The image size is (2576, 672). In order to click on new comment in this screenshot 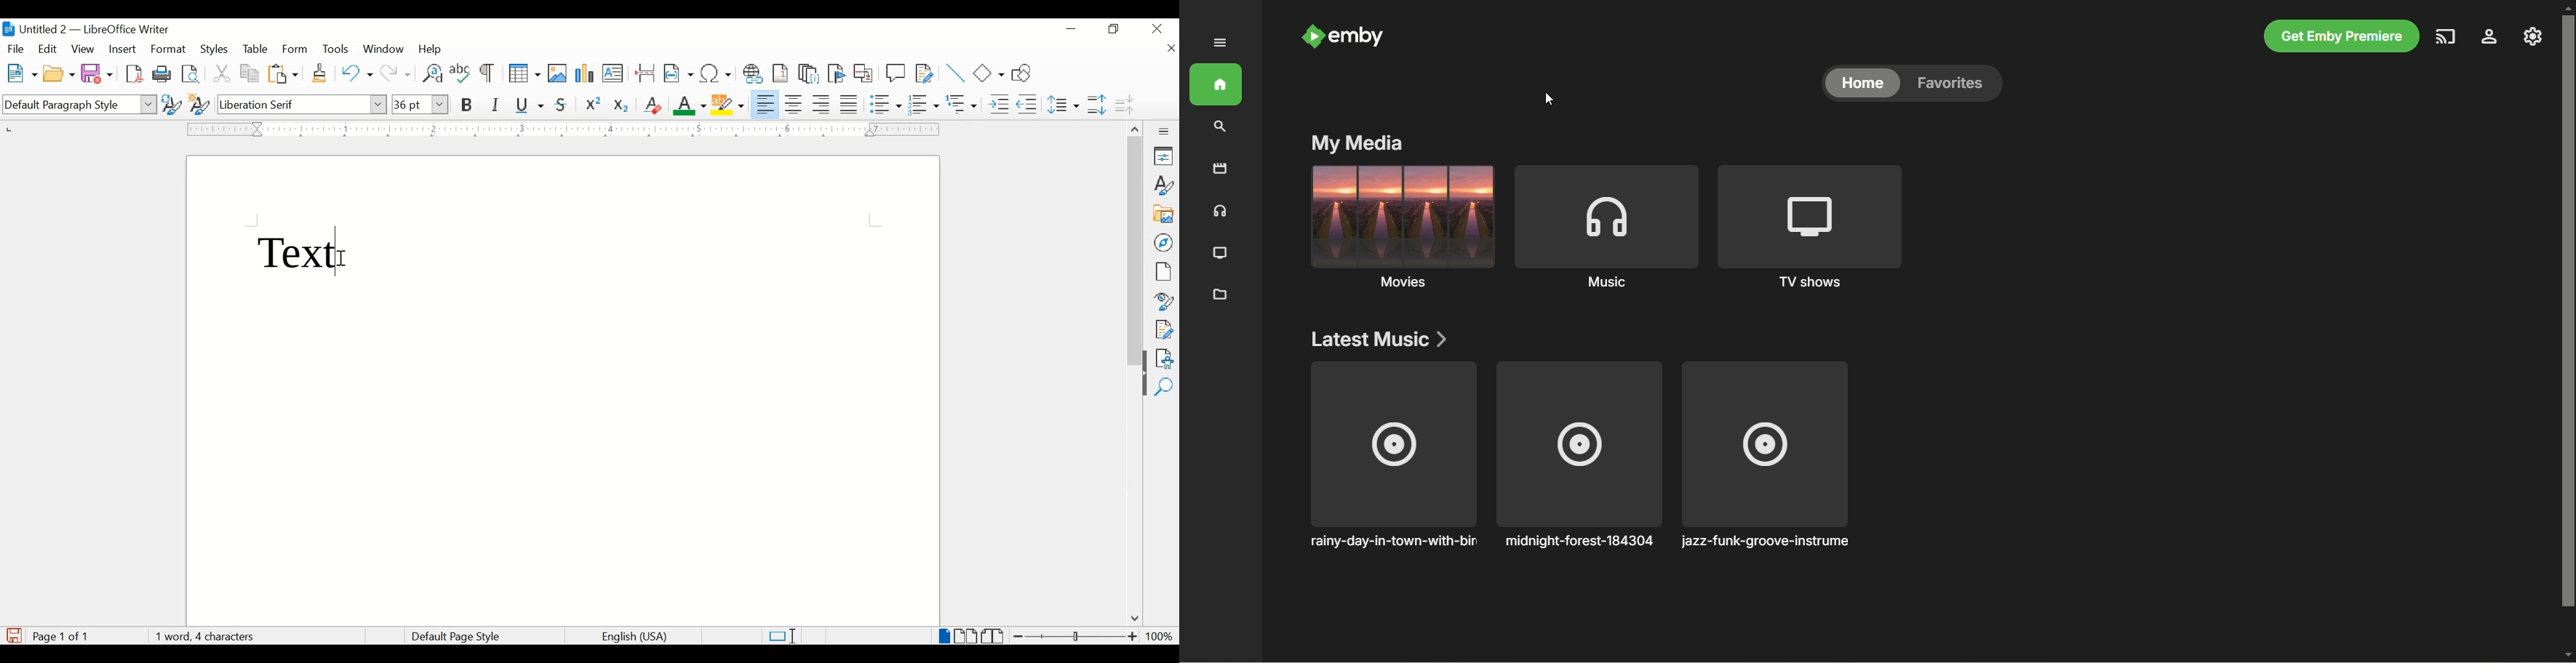, I will do `click(896, 73)`.